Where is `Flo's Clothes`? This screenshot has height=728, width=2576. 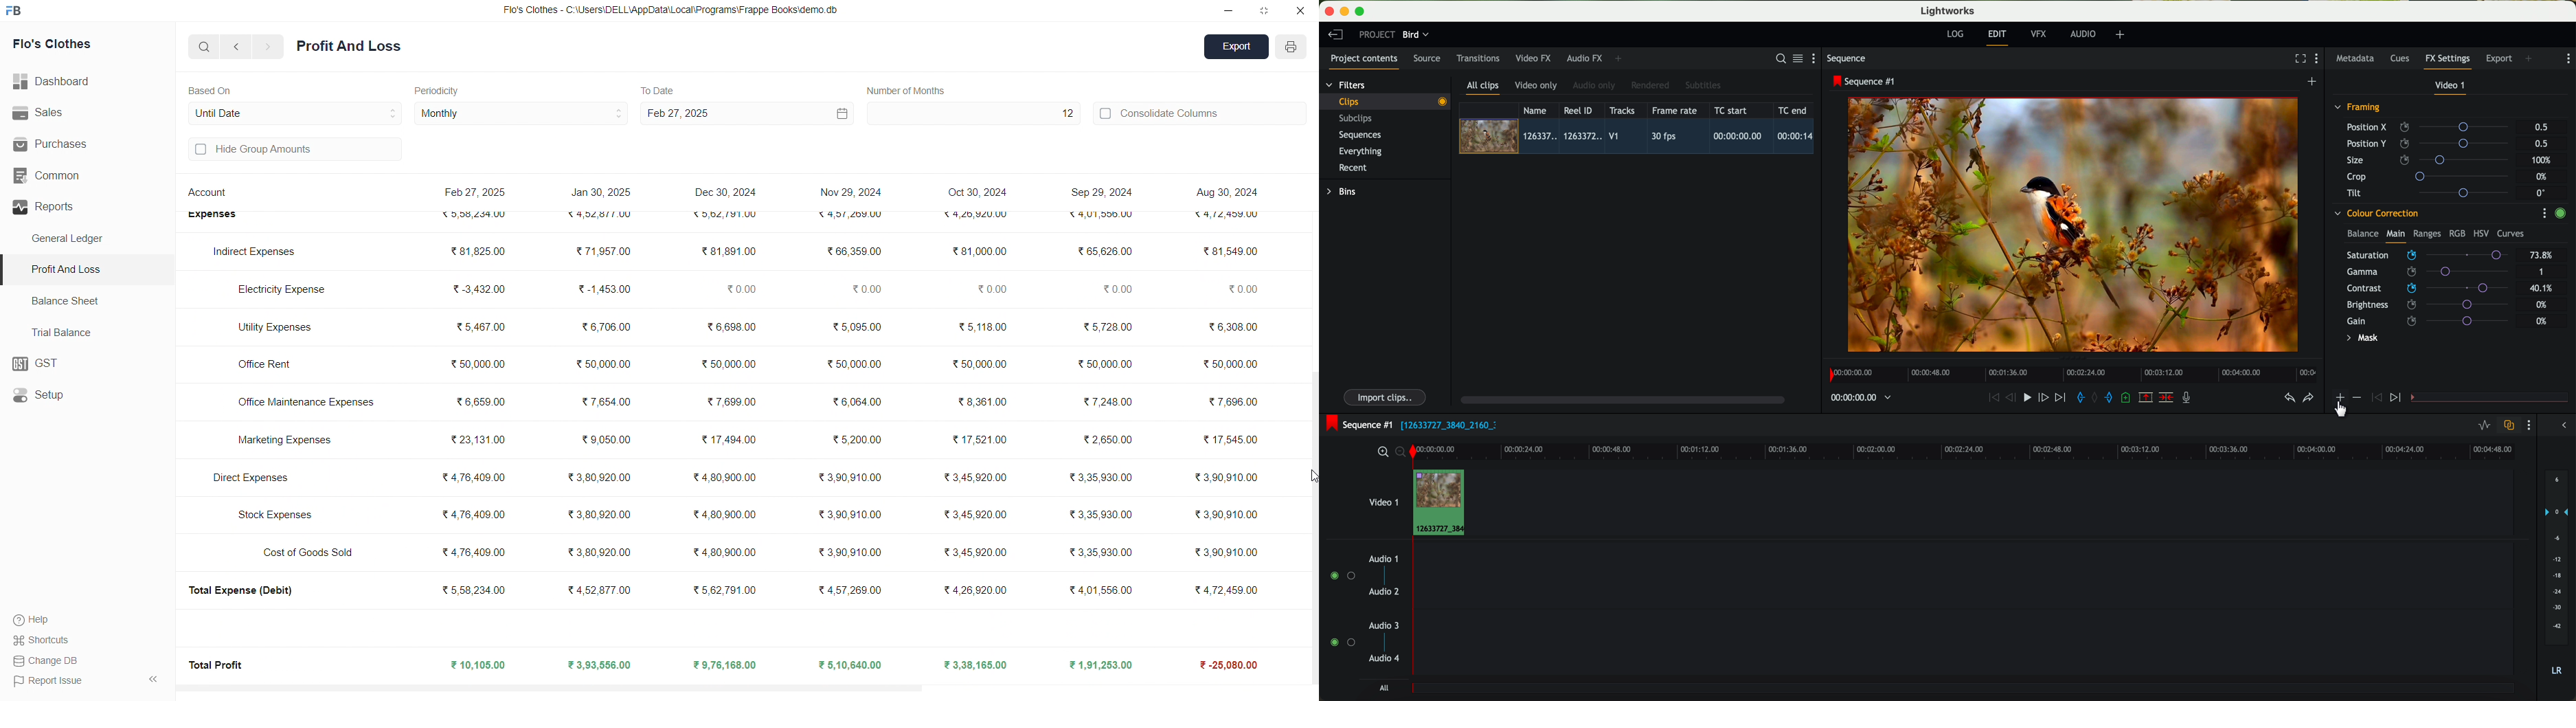 Flo's Clothes is located at coordinates (70, 45).